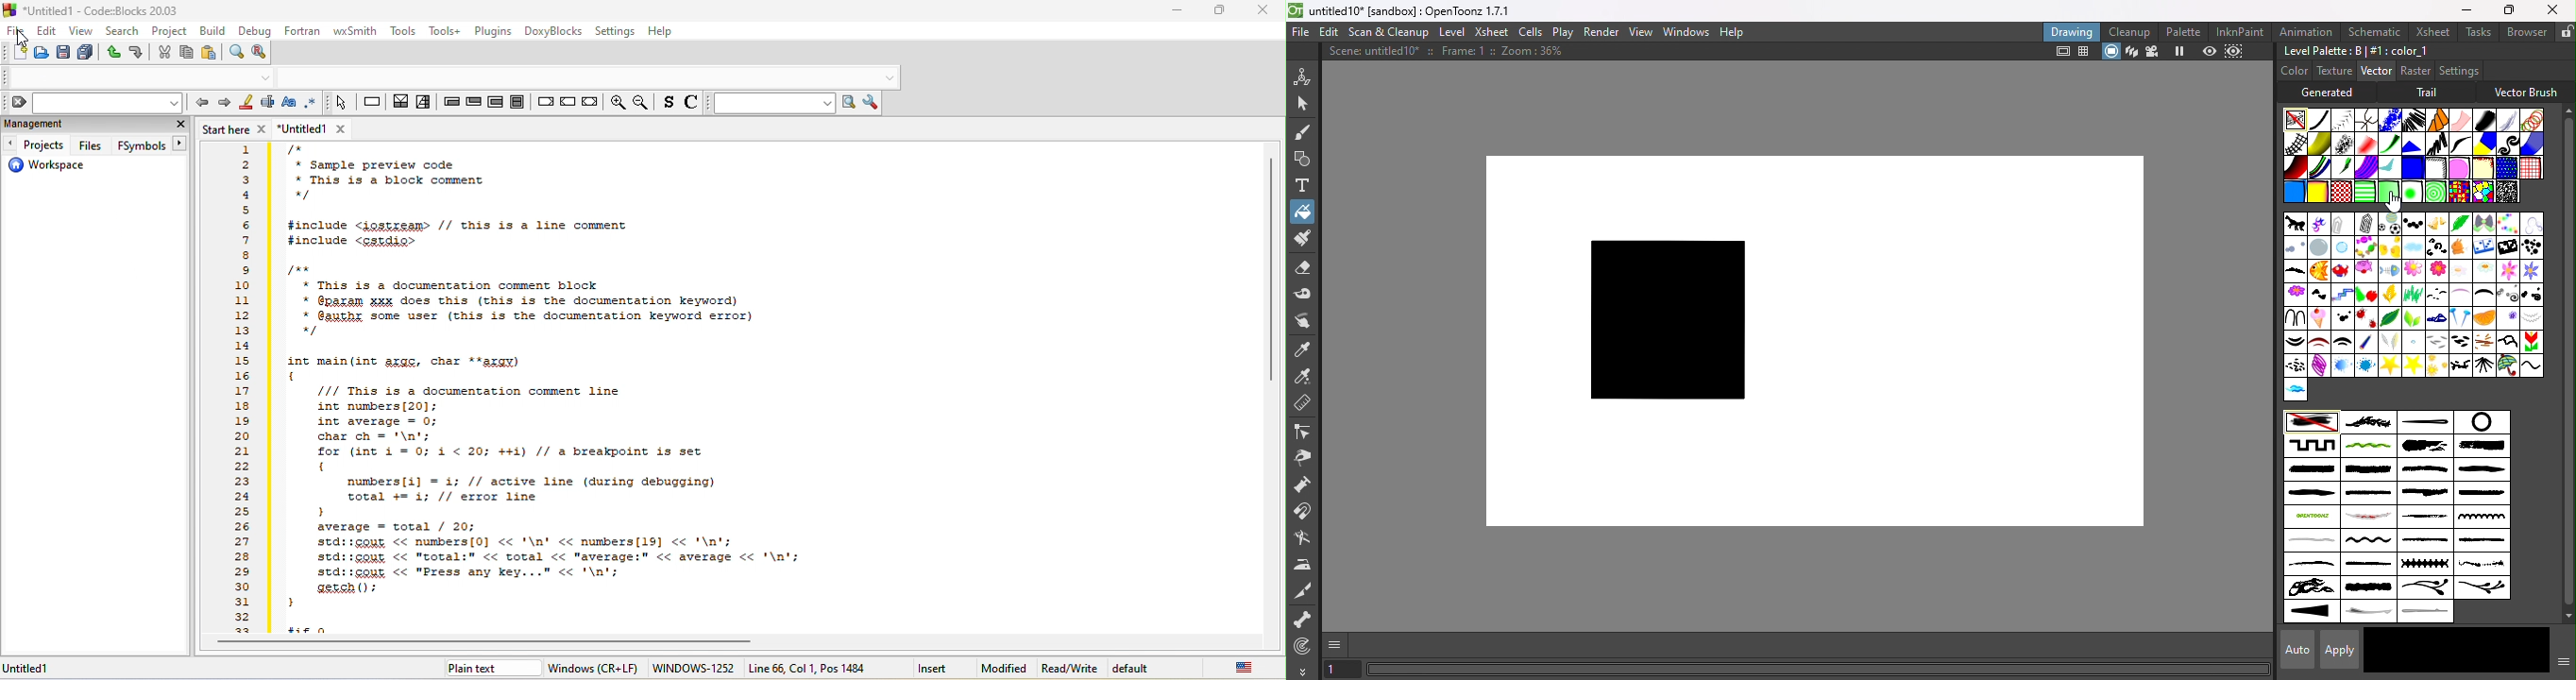  Describe the element at coordinates (2369, 588) in the screenshot. I see `strange` at that location.